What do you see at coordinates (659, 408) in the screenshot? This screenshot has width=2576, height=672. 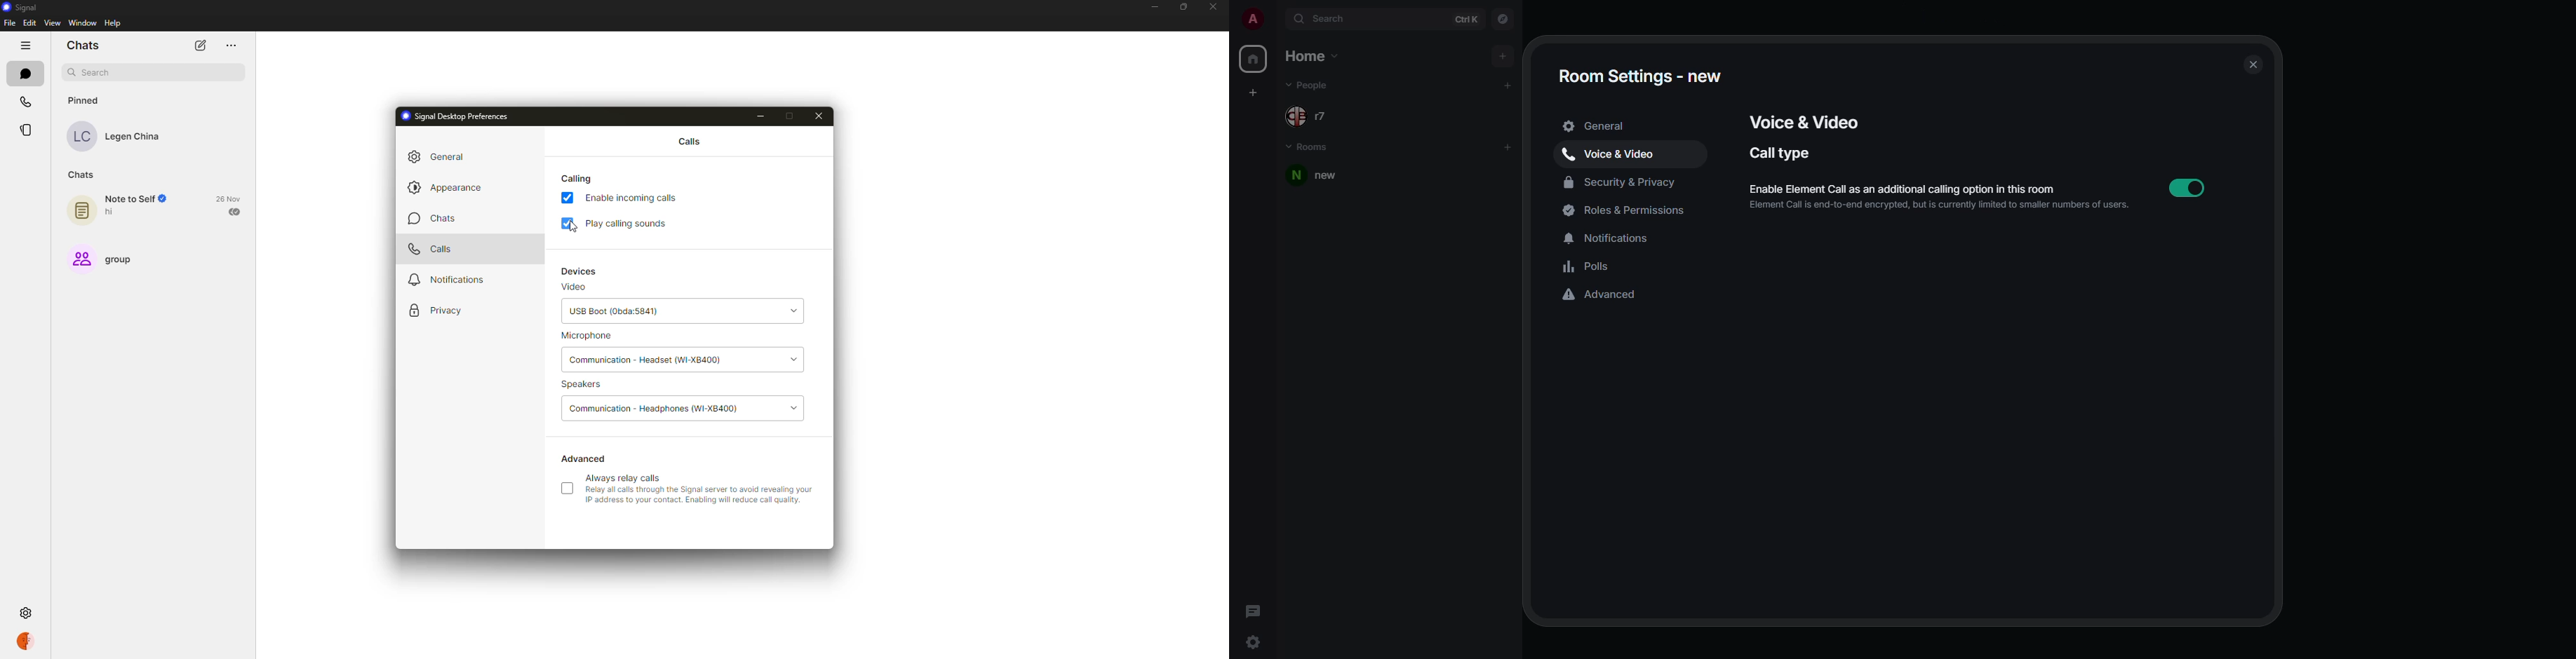 I see `communication` at bounding box center [659, 408].